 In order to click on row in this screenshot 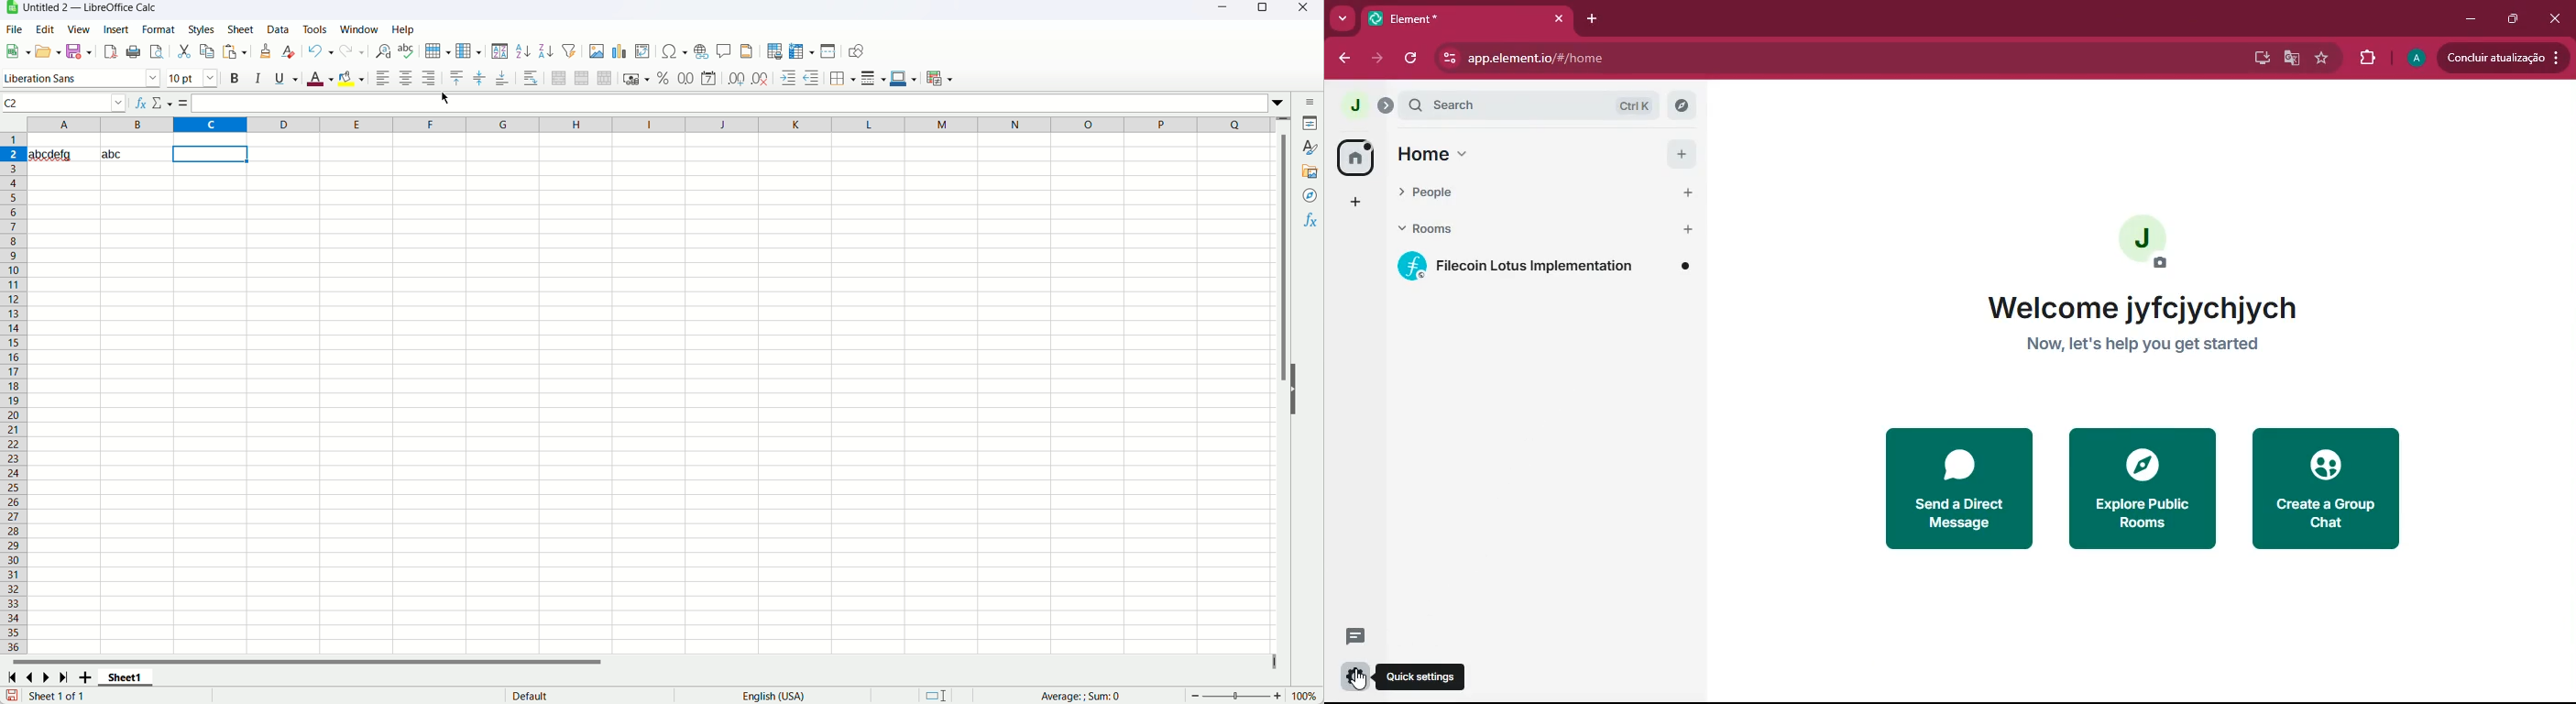, I will do `click(438, 52)`.